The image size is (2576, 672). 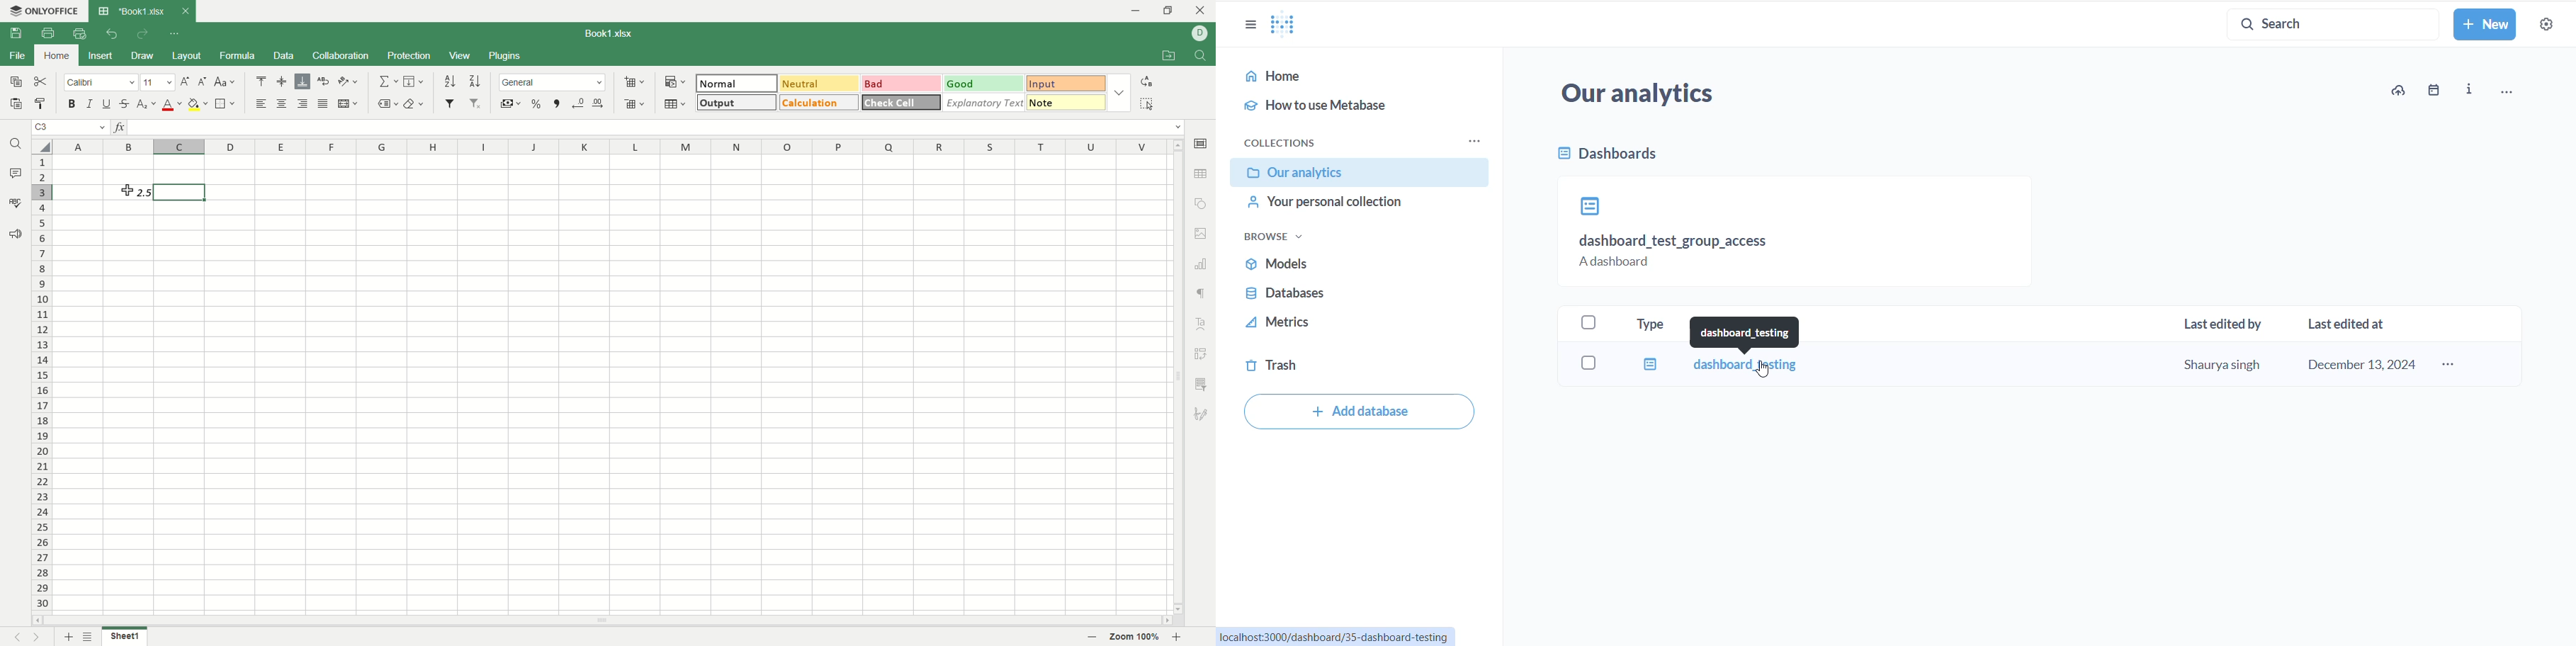 What do you see at coordinates (54, 54) in the screenshot?
I see `home` at bounding box center [54, 54].